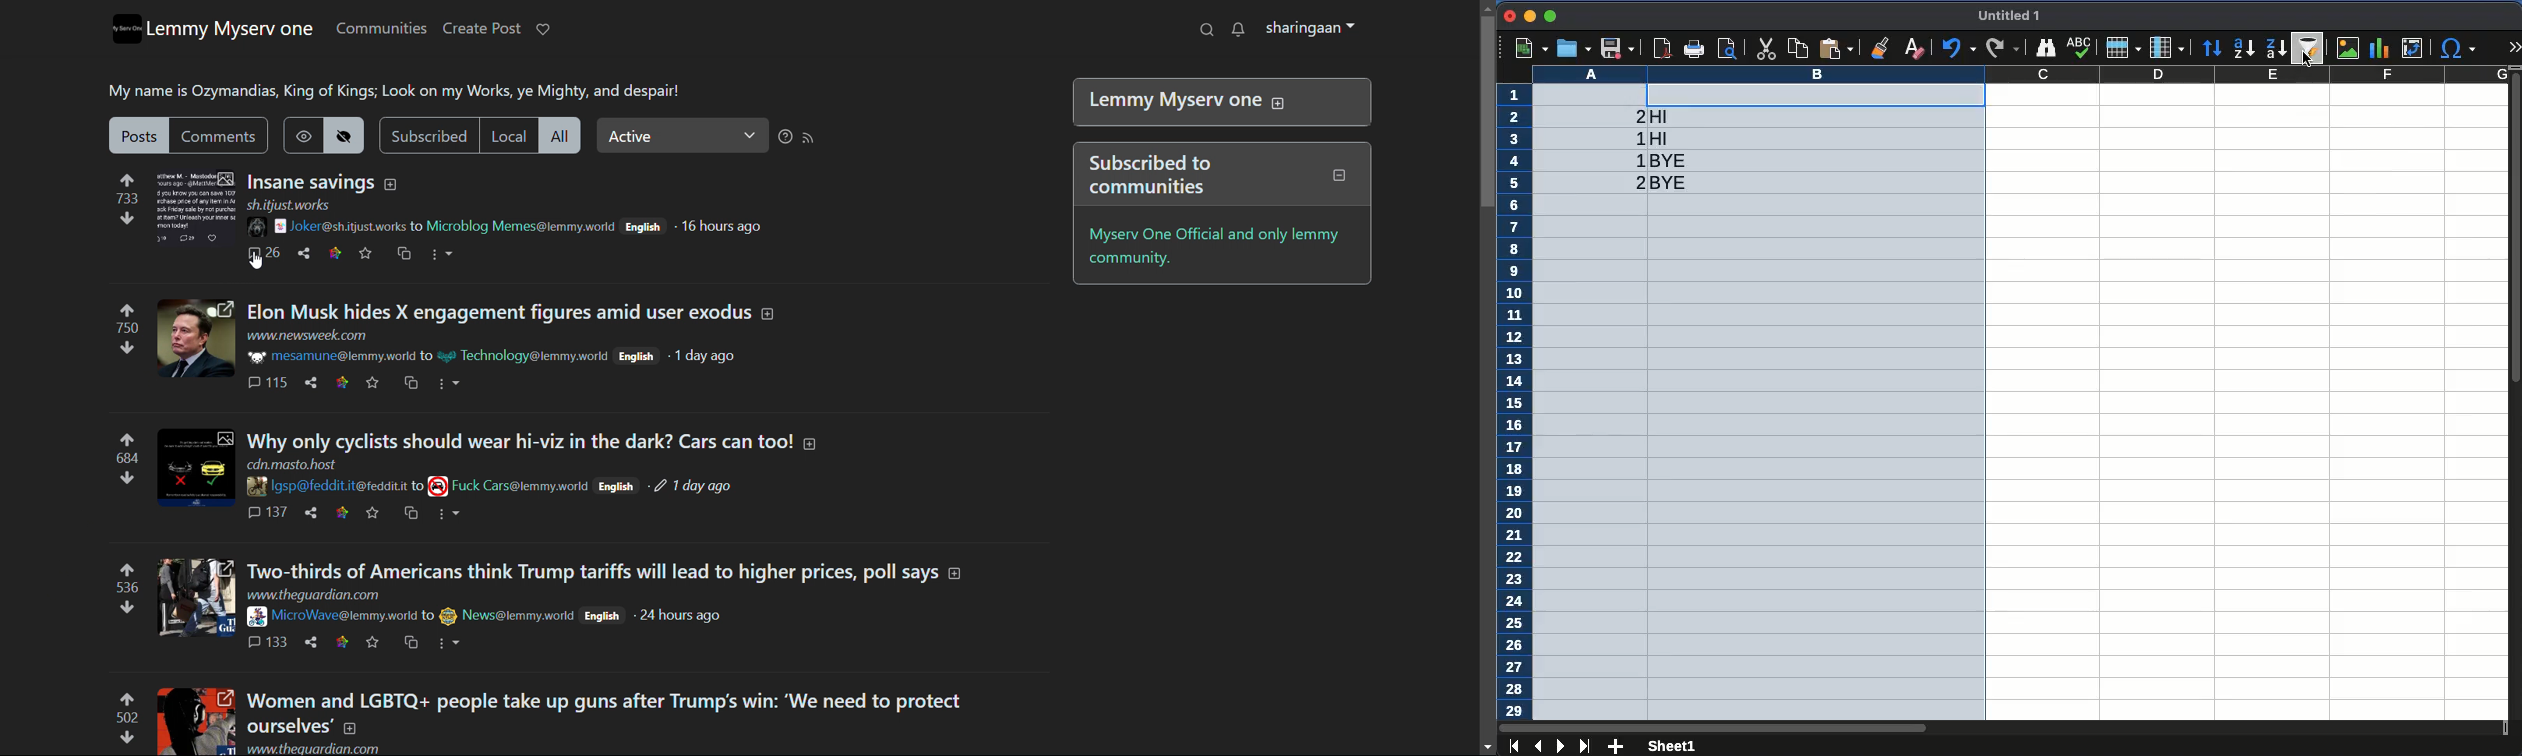 The width and height of the screenshot is (2548, 756). What do you see at coordinates (725, 227) in the screenshot?
I see `time of post` at bounding box center [725, 227].